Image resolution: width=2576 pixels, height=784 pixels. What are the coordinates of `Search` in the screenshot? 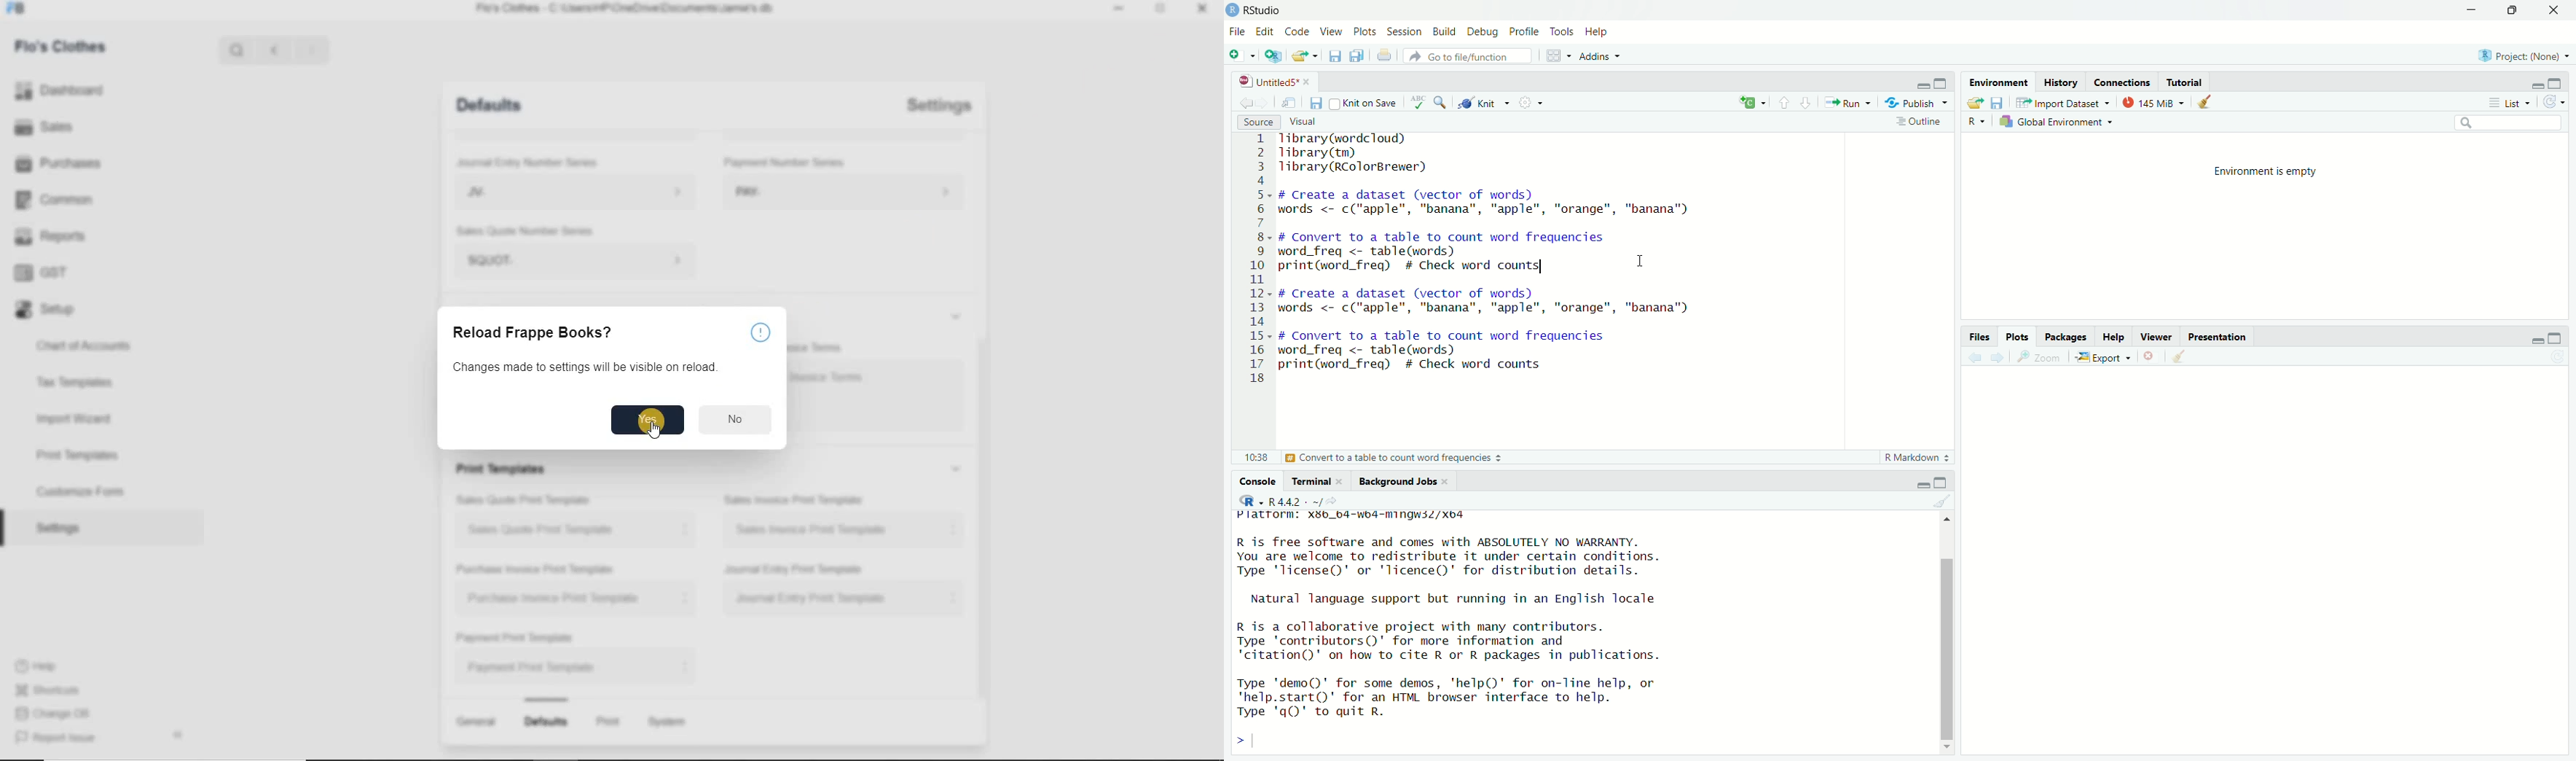 It's located at (235, 48).